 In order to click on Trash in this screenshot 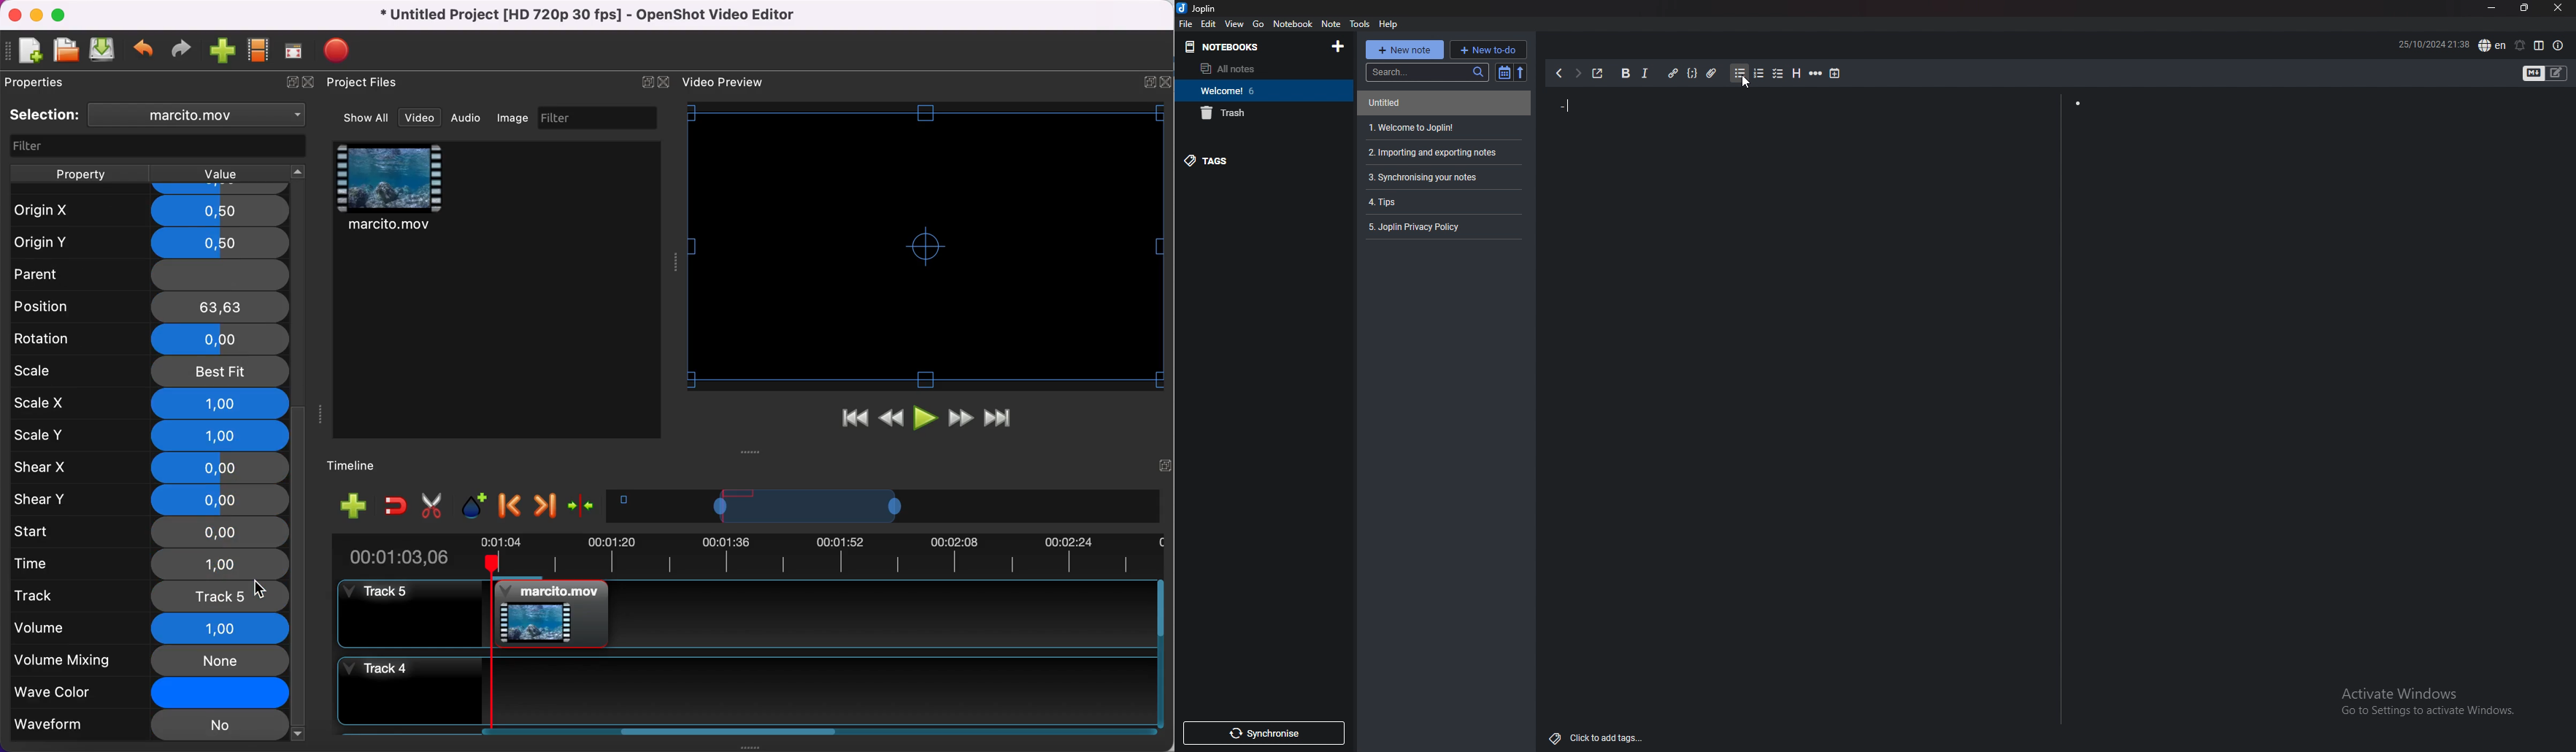, I will do `click(1226, 111)`.